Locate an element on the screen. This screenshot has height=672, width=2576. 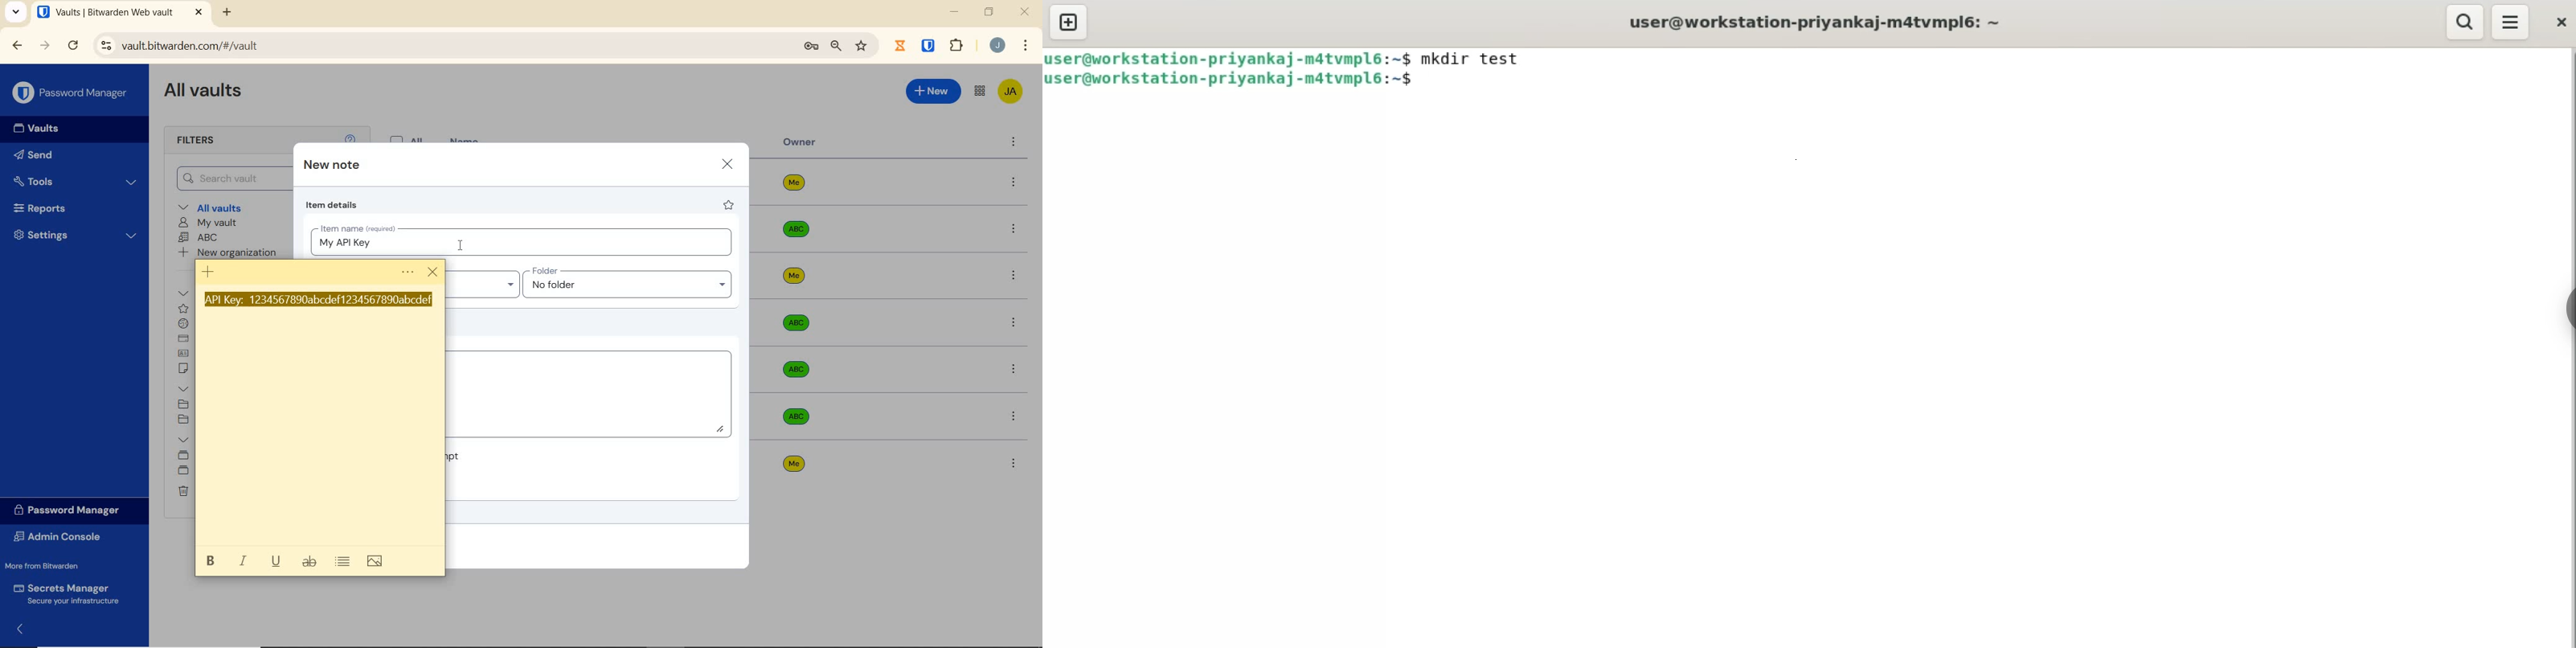
manage passwords is located at coordinates (811, 47).